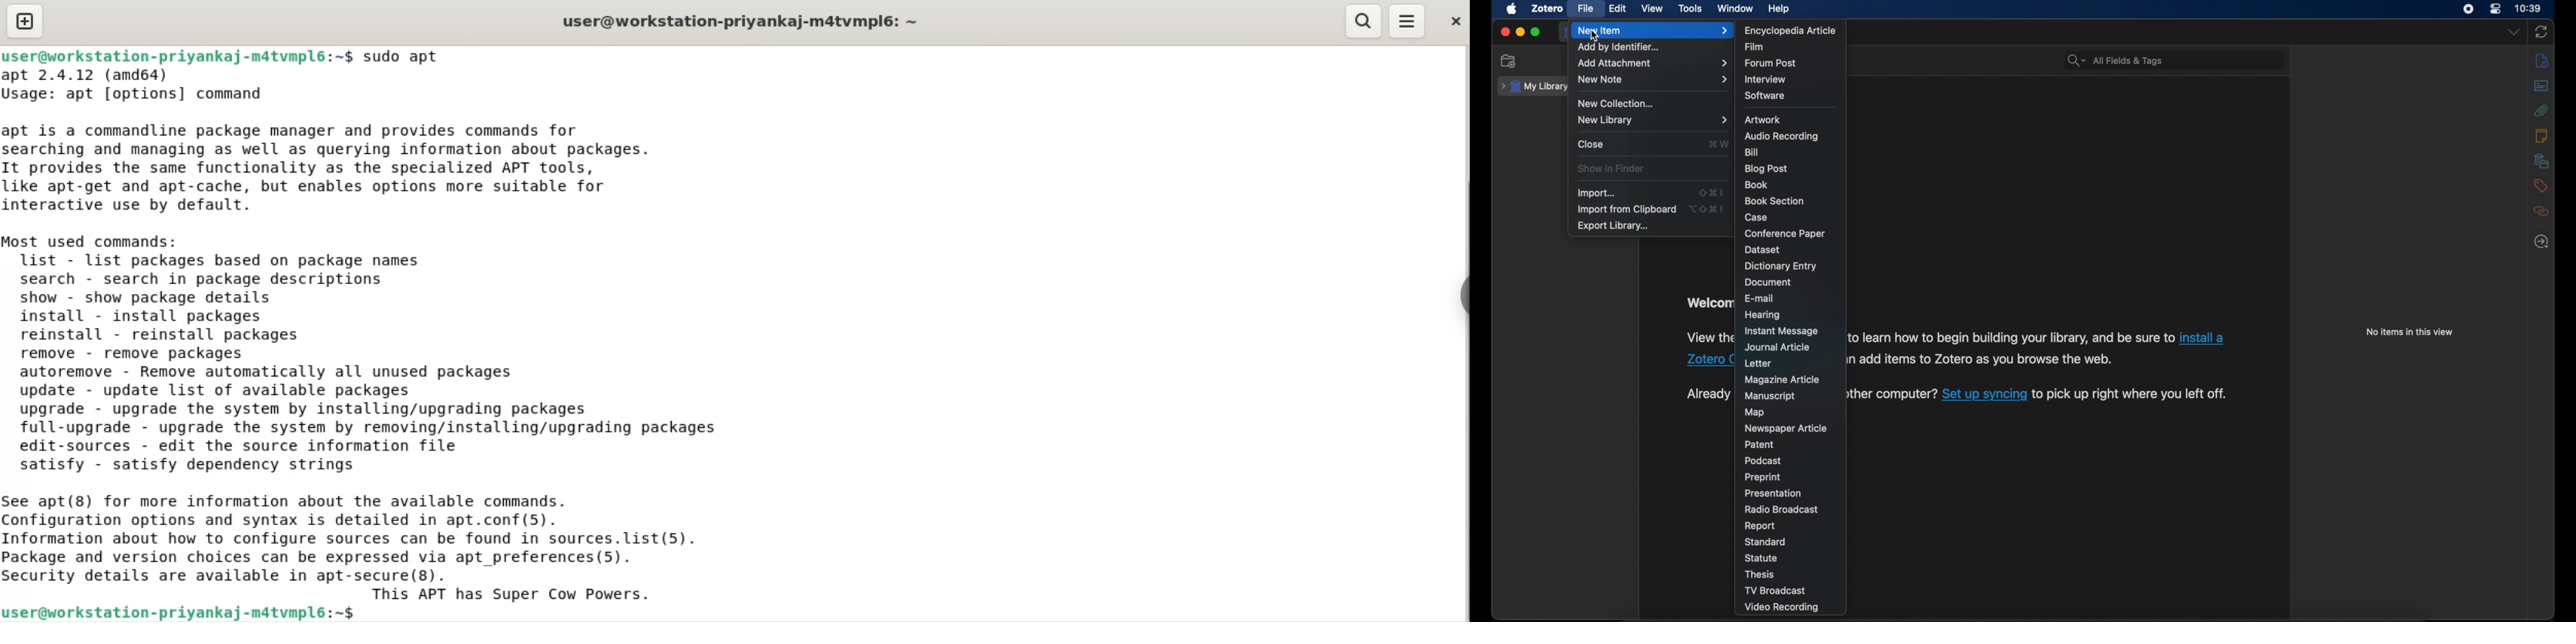 Image resolution: width=2576 pixels, height=644 pixels. I want to click on to pick up right where you left off., so click(2131, 393).